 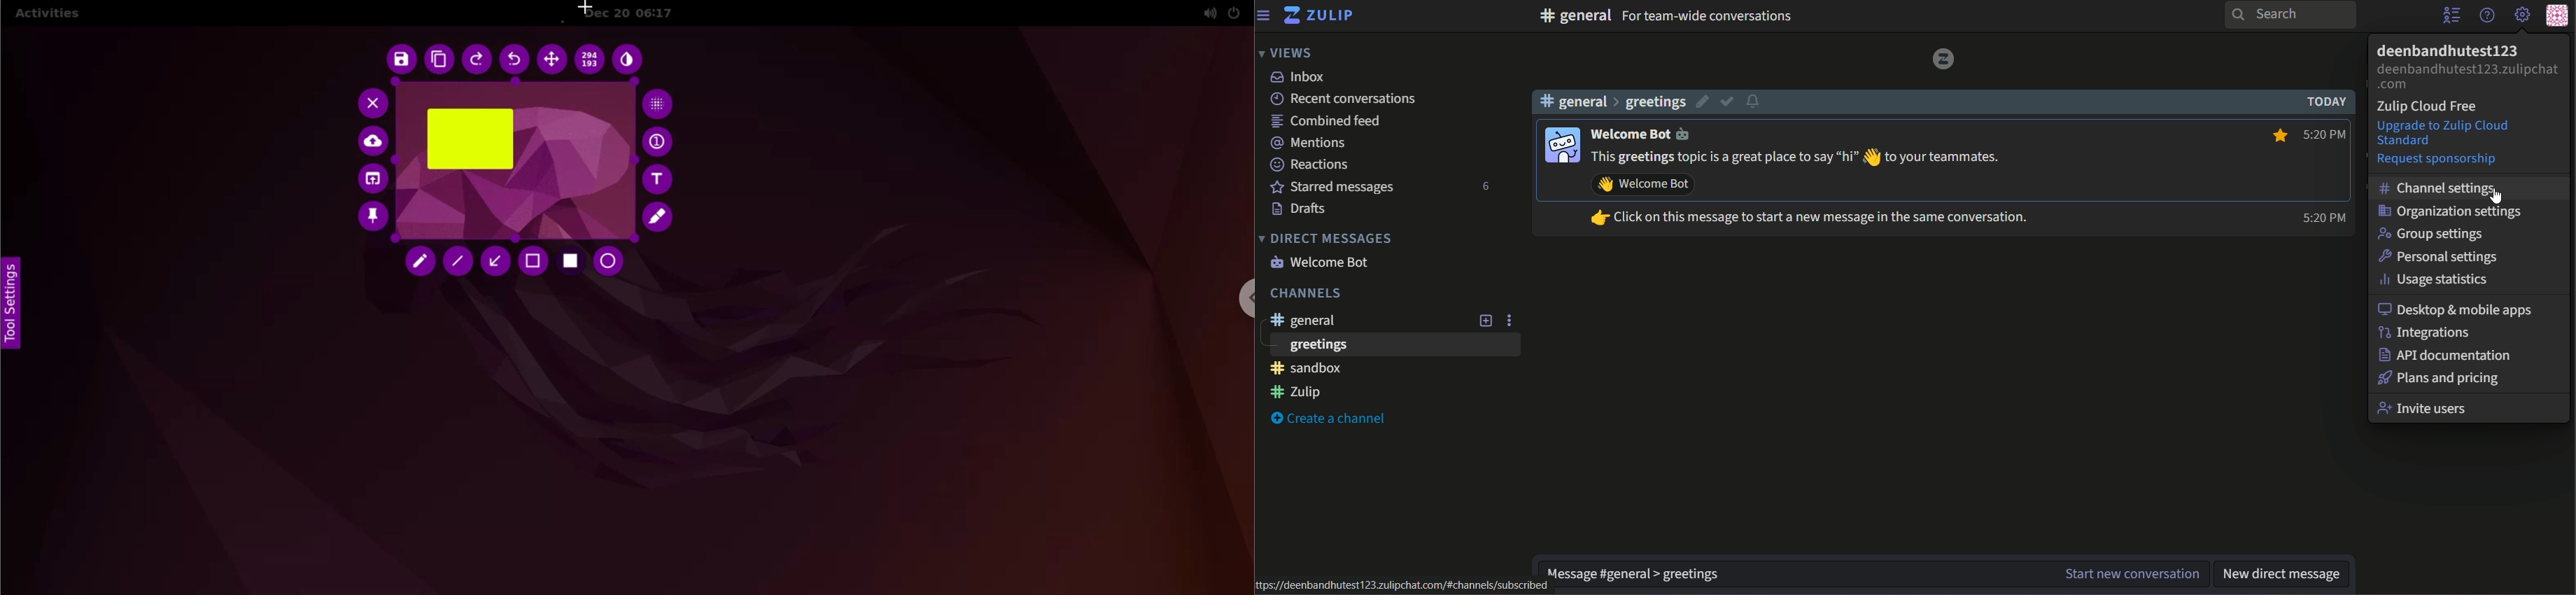 I want to click on starred messages, so click(x=1330, y=187).